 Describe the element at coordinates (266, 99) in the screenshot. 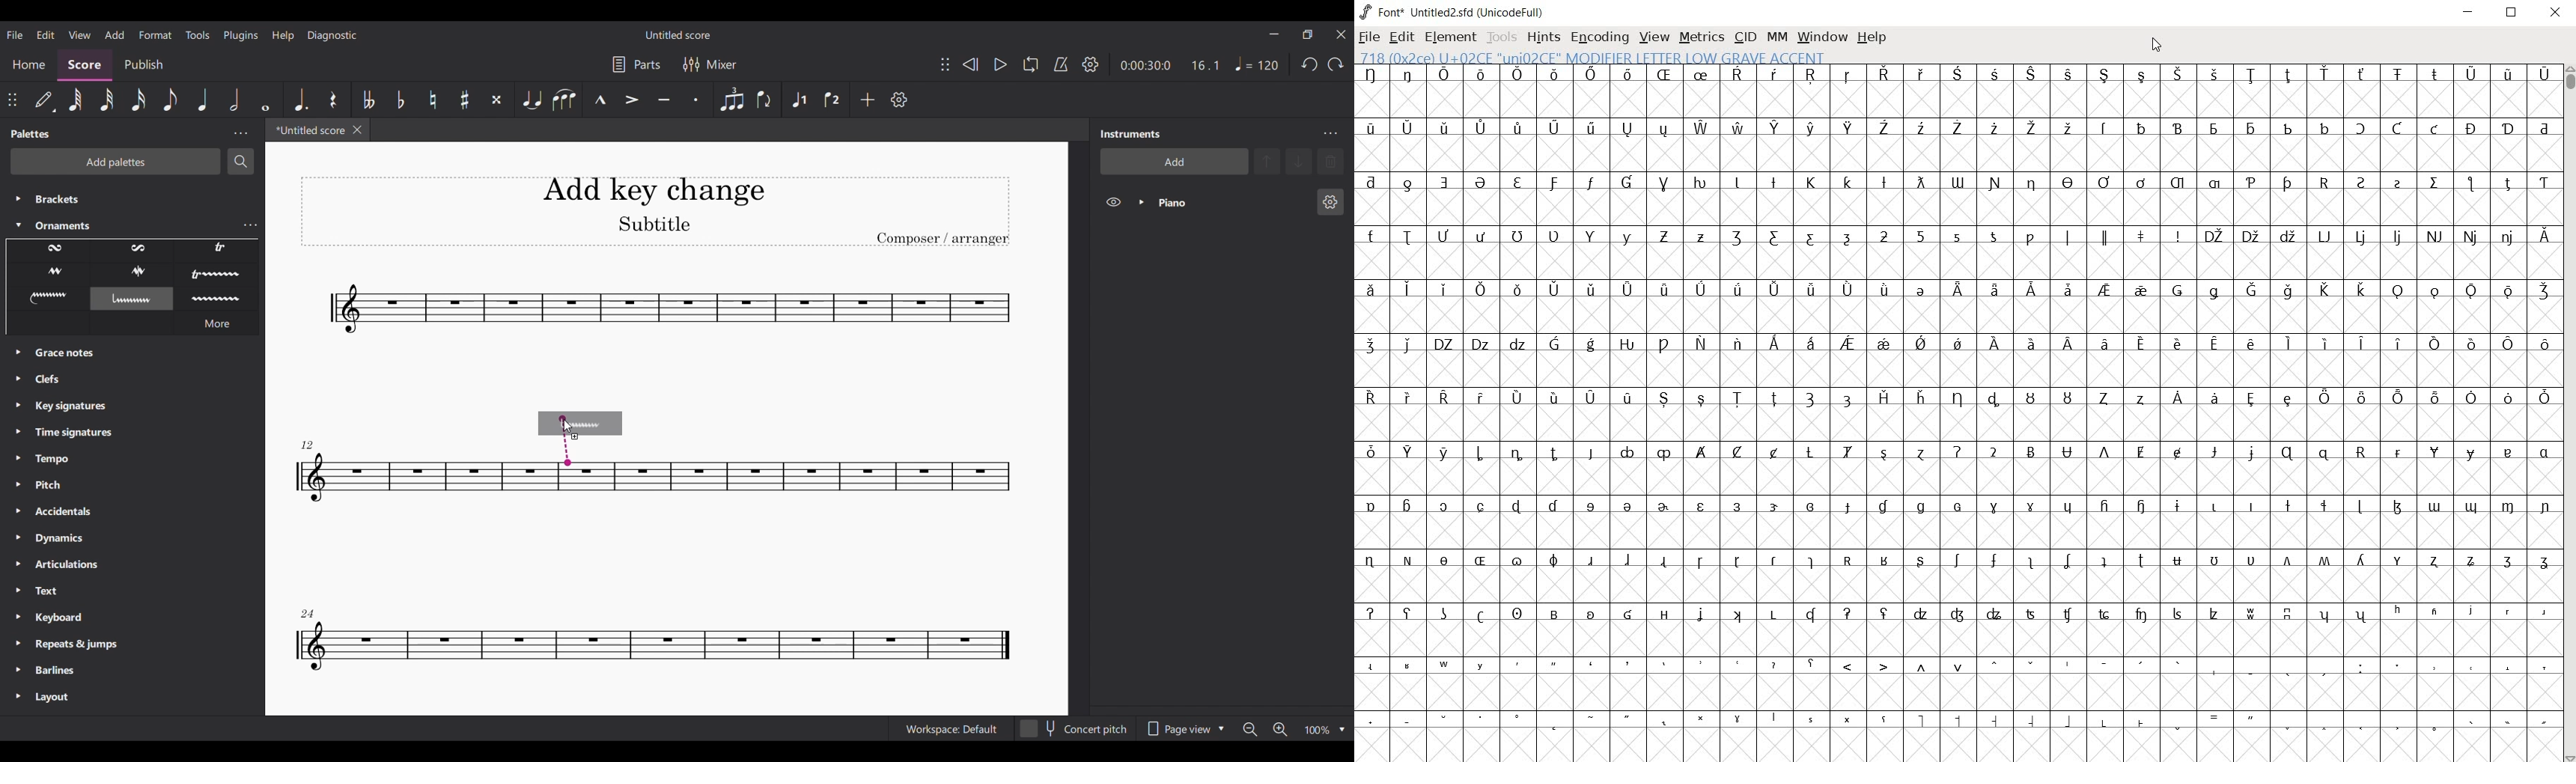

I see `Whole note` at that location.